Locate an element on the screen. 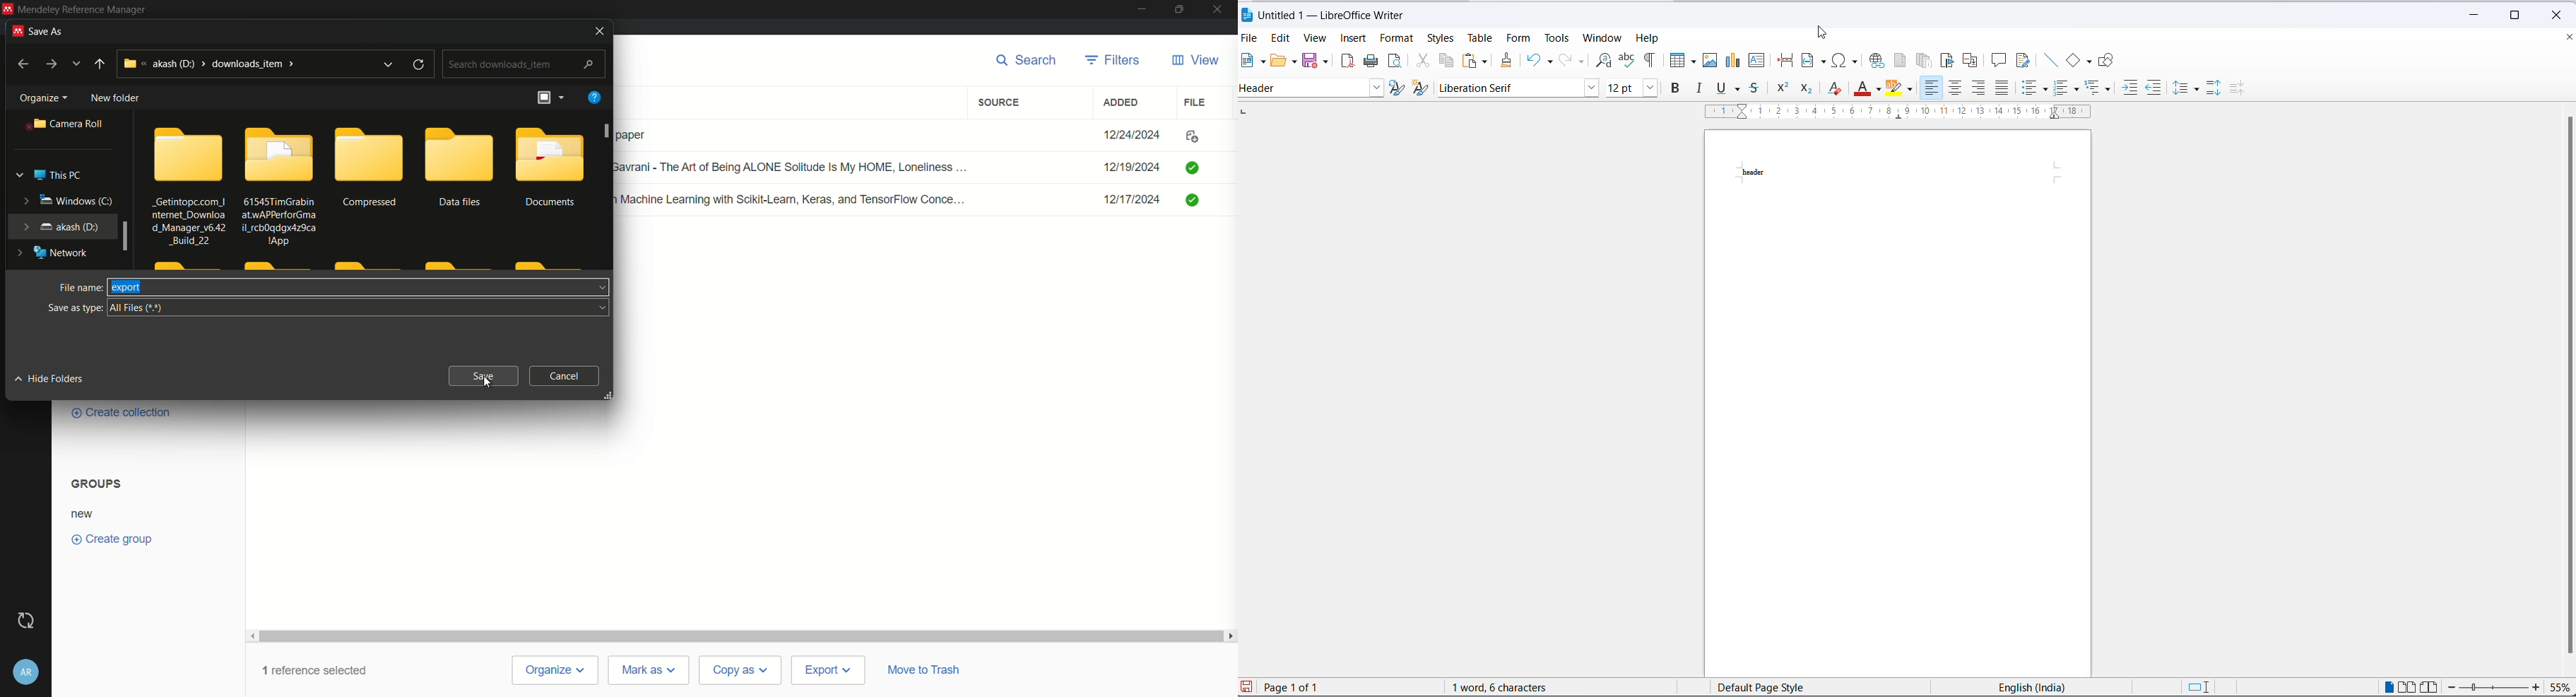 The height and width of the screenshot is (700, 2576). print is located at coordinates (1371, 62).